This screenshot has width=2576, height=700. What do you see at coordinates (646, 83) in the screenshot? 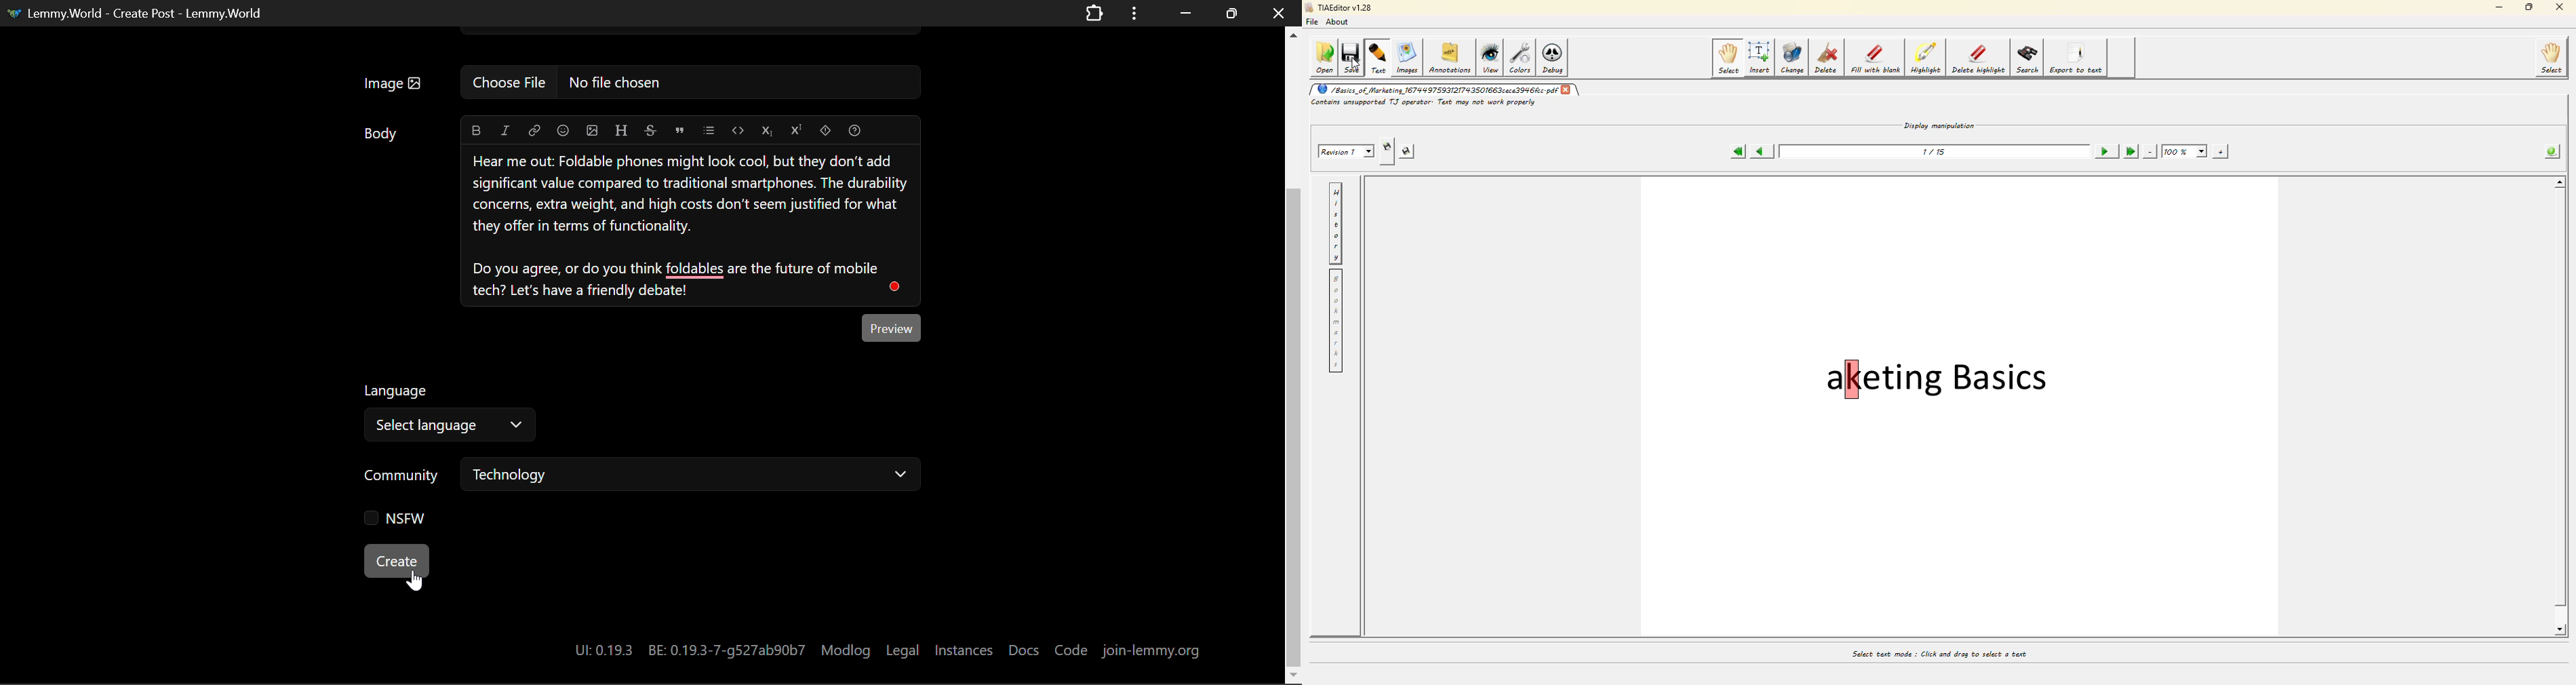
I see `Insert Image Field` at bounding box center [646, 83].